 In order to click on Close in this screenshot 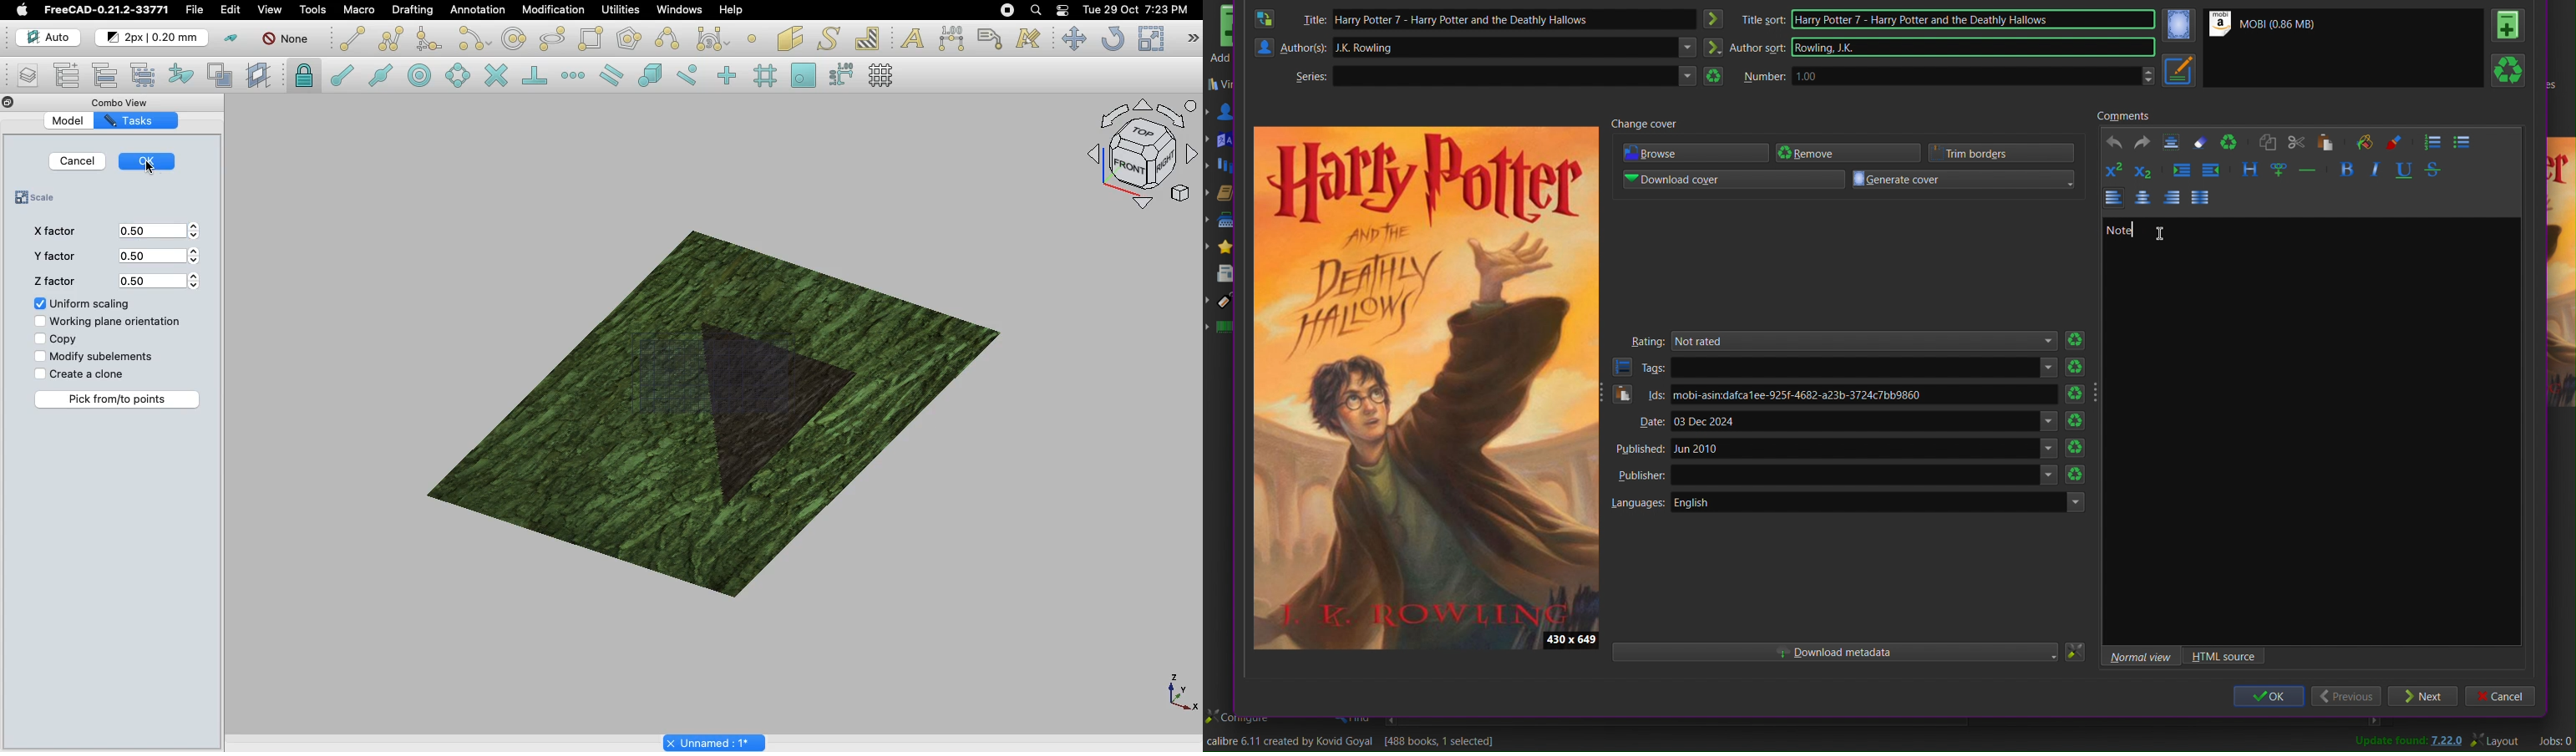, I will do `click(7, 102)`.